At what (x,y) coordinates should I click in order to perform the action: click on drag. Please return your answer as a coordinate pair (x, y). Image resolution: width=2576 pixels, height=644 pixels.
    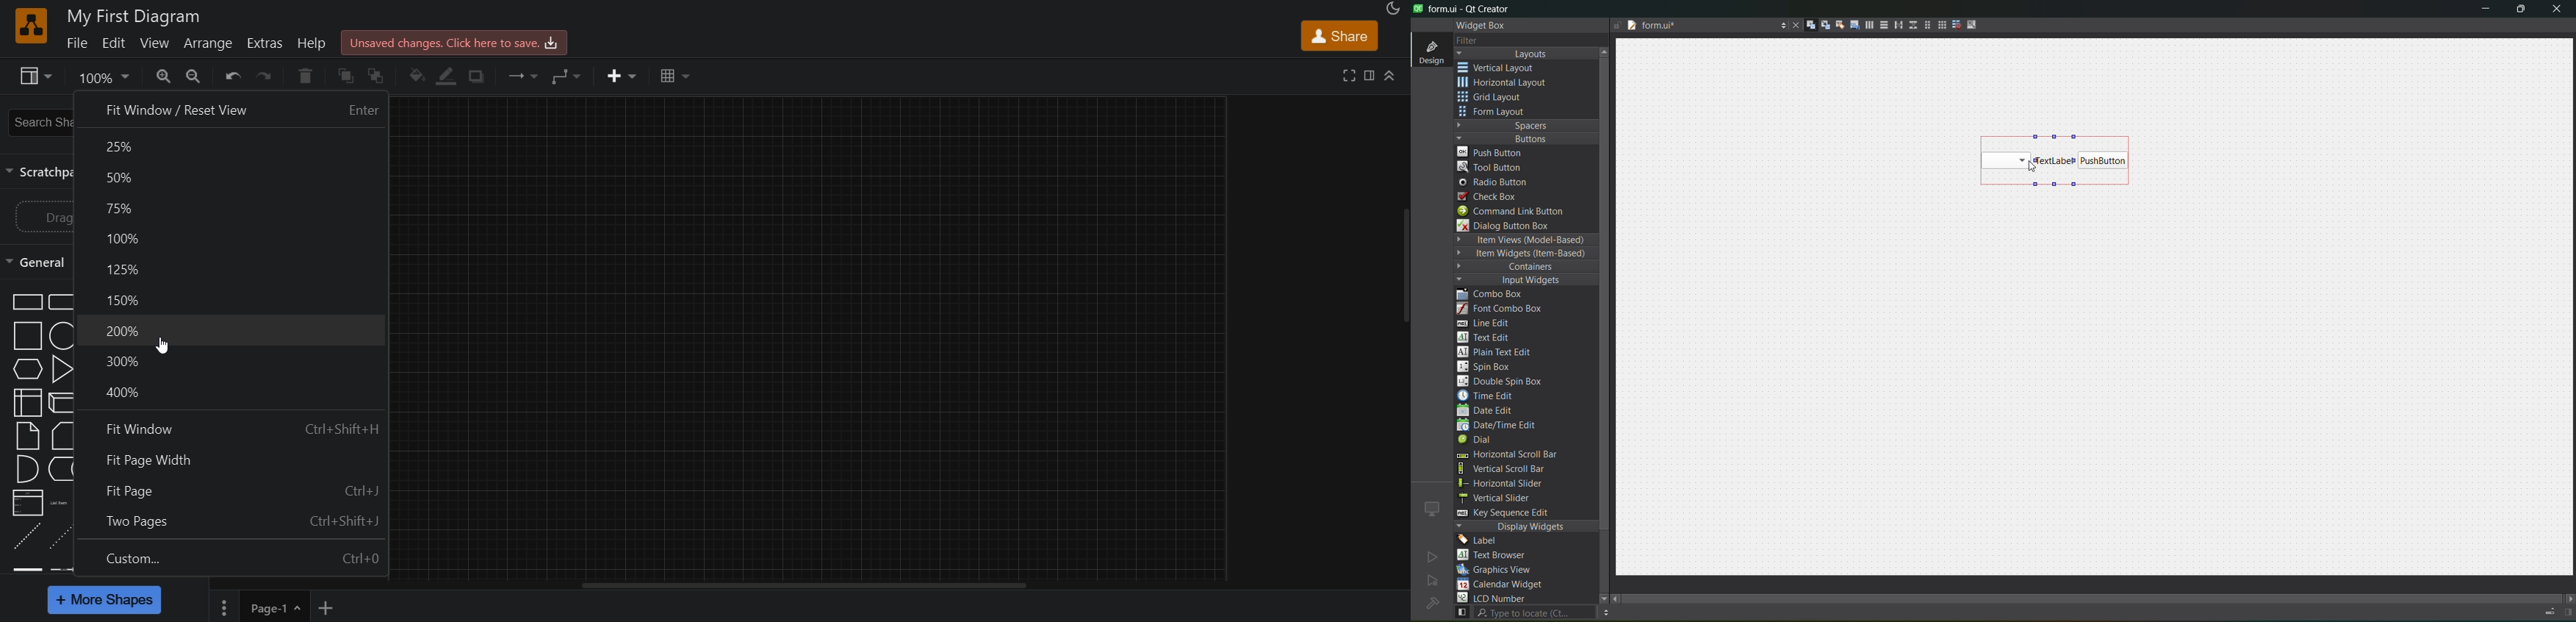
    Looking at the image, I should click on (51, 217).